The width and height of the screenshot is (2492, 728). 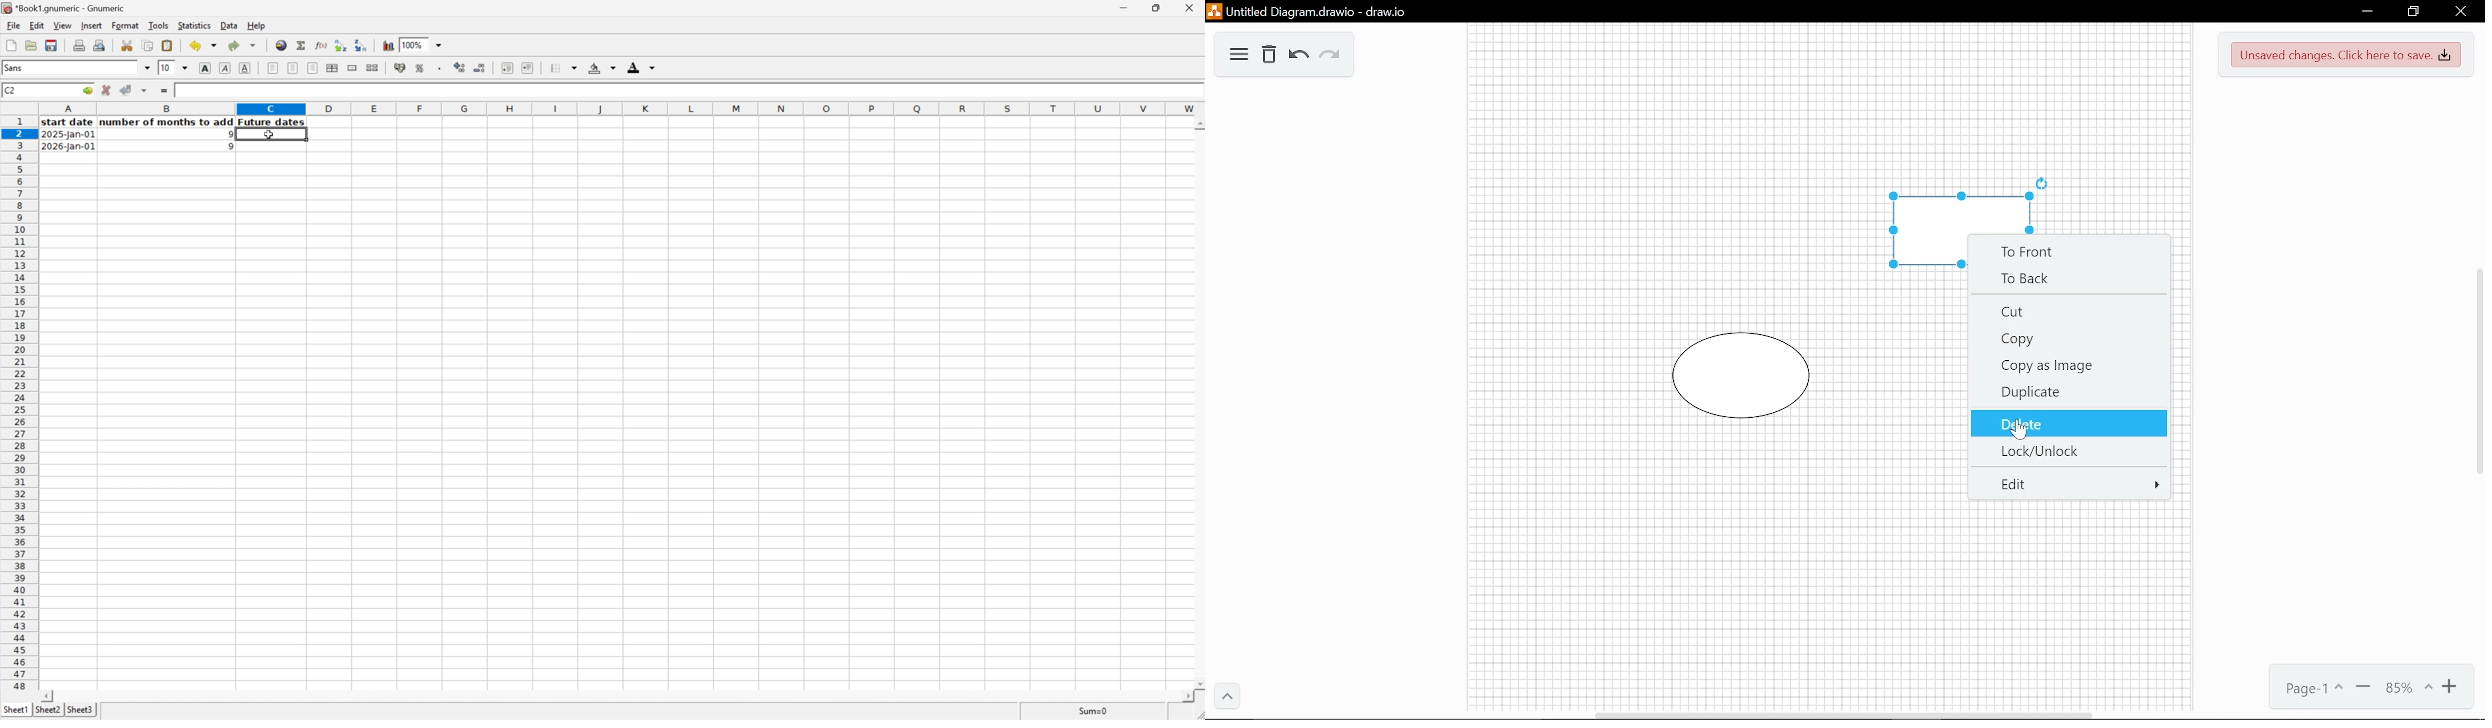 I want to click on Scroll Down, so click(x=1198, y=682).